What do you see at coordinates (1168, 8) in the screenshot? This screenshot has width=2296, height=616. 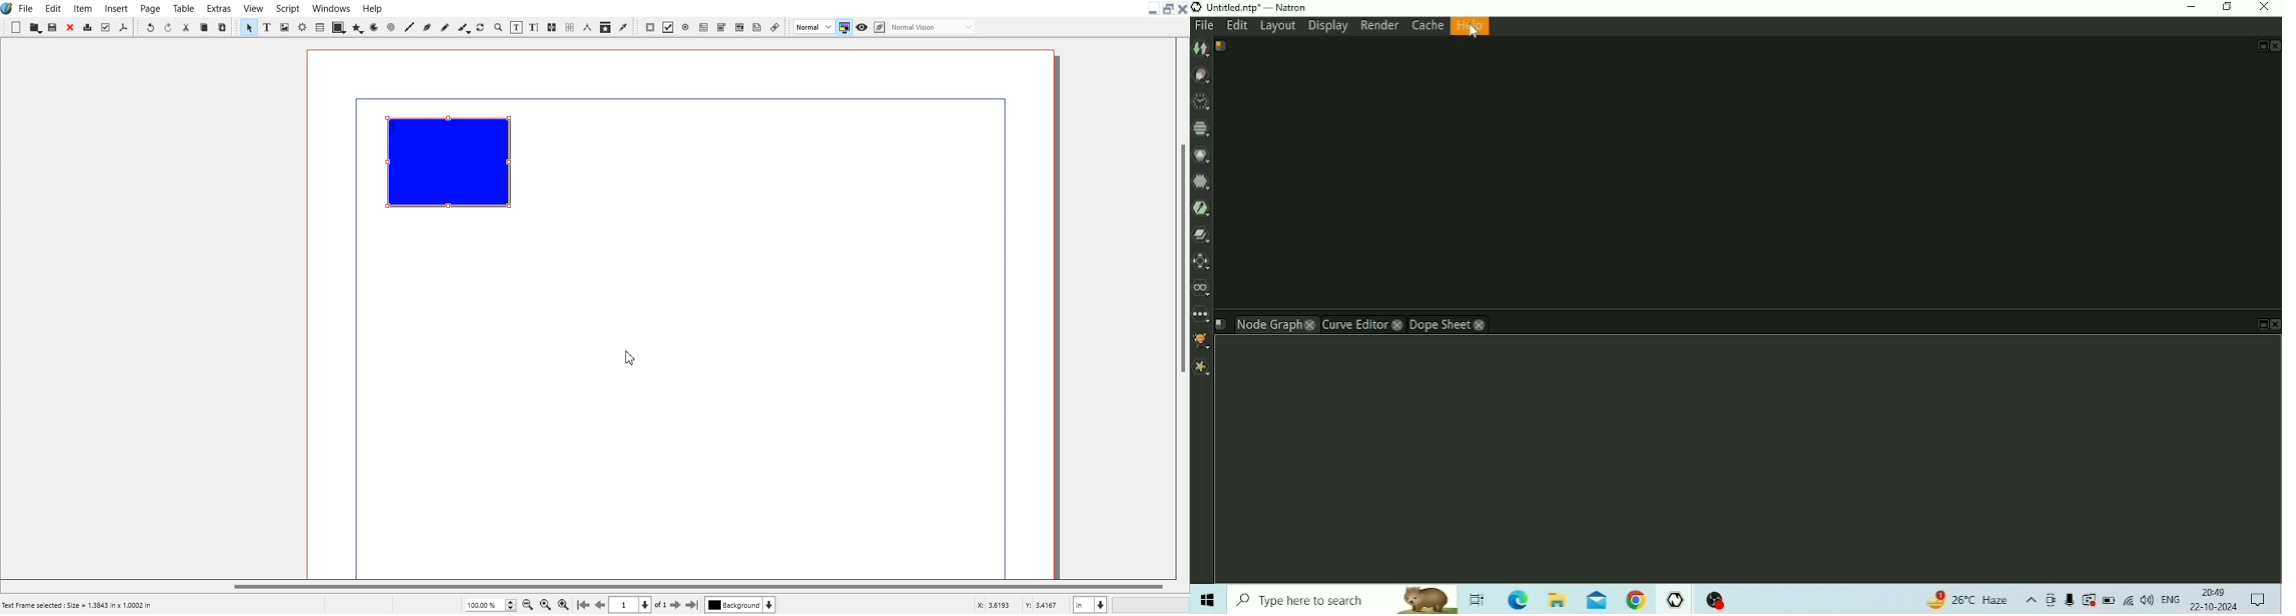 I see `Maximize` at bounding box center [1168, 8].